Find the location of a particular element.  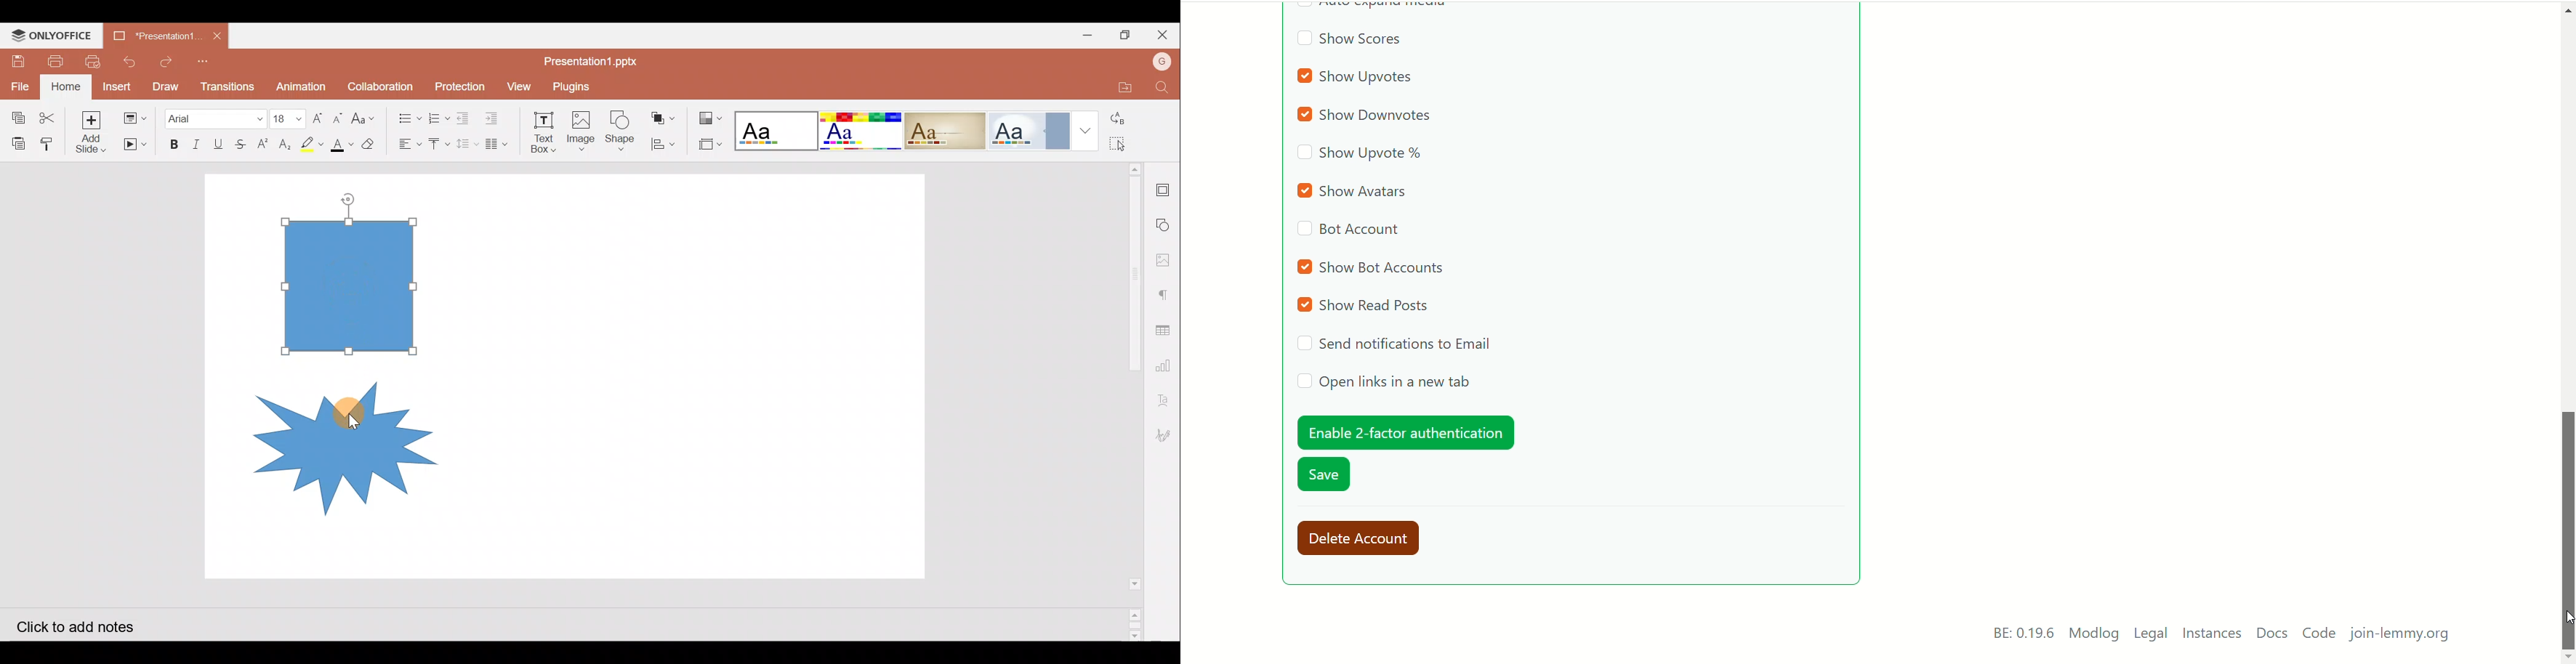

Cursor on object 2 is located at coordinates (346, 412).